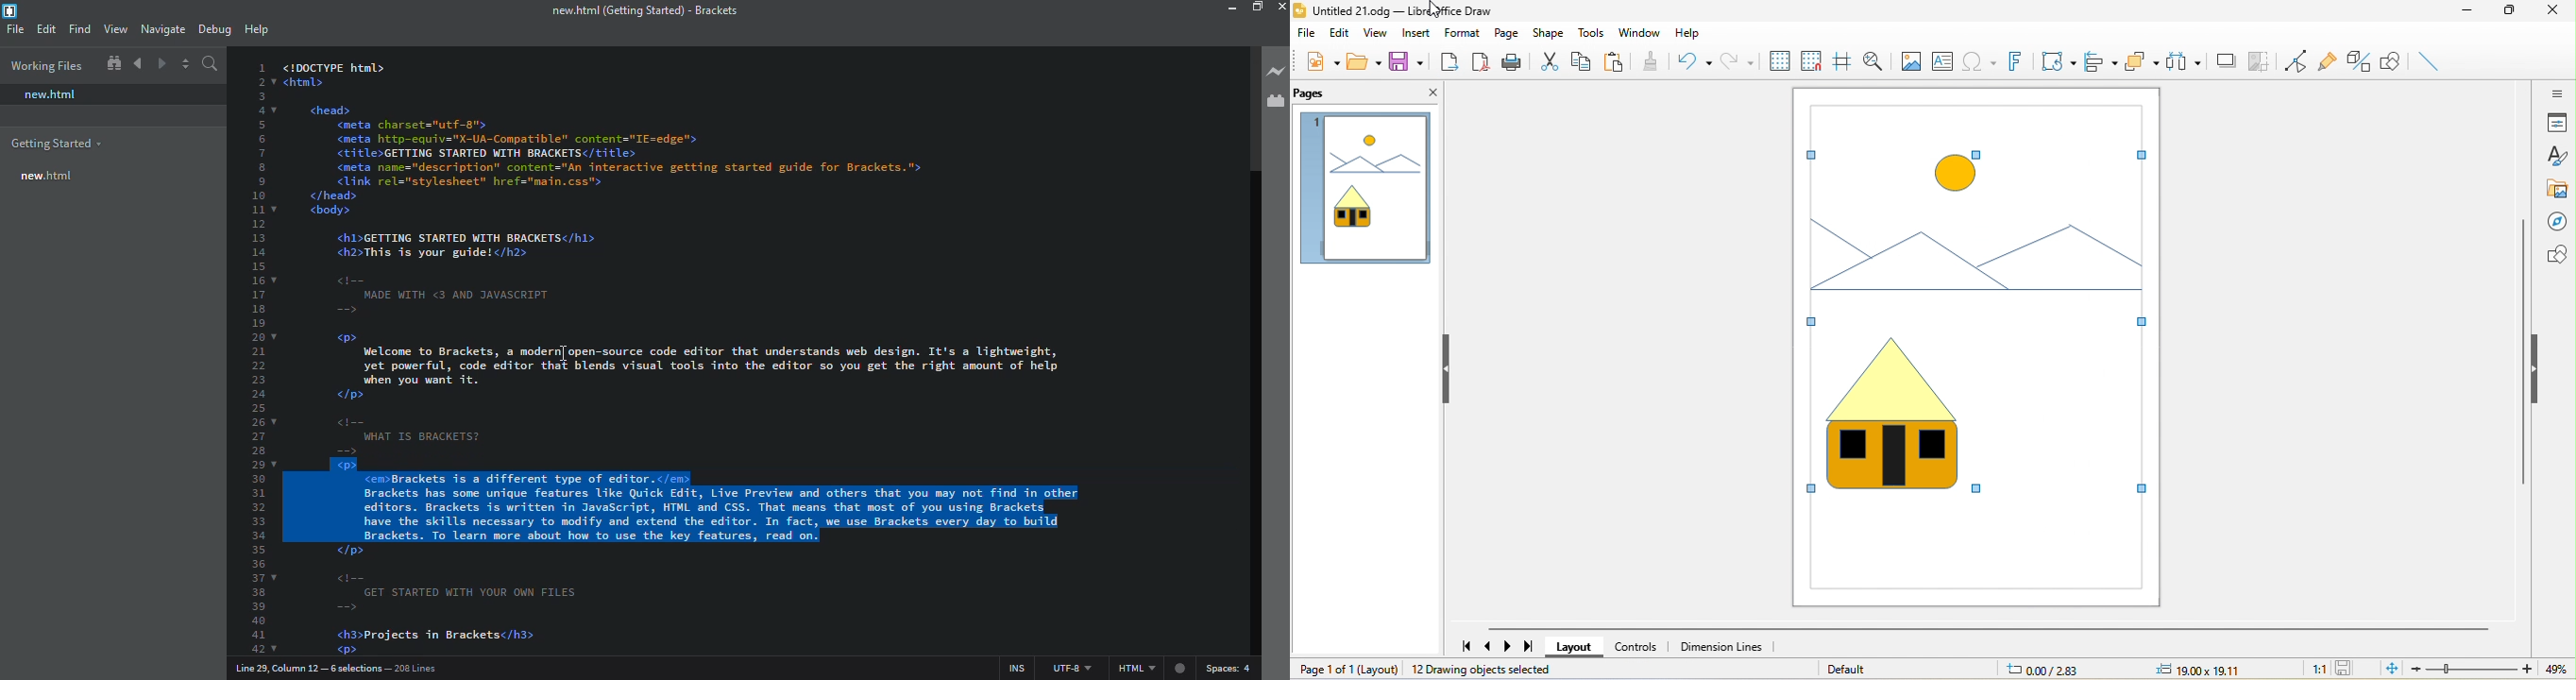  I want to click on insert, so click(1417, 34).